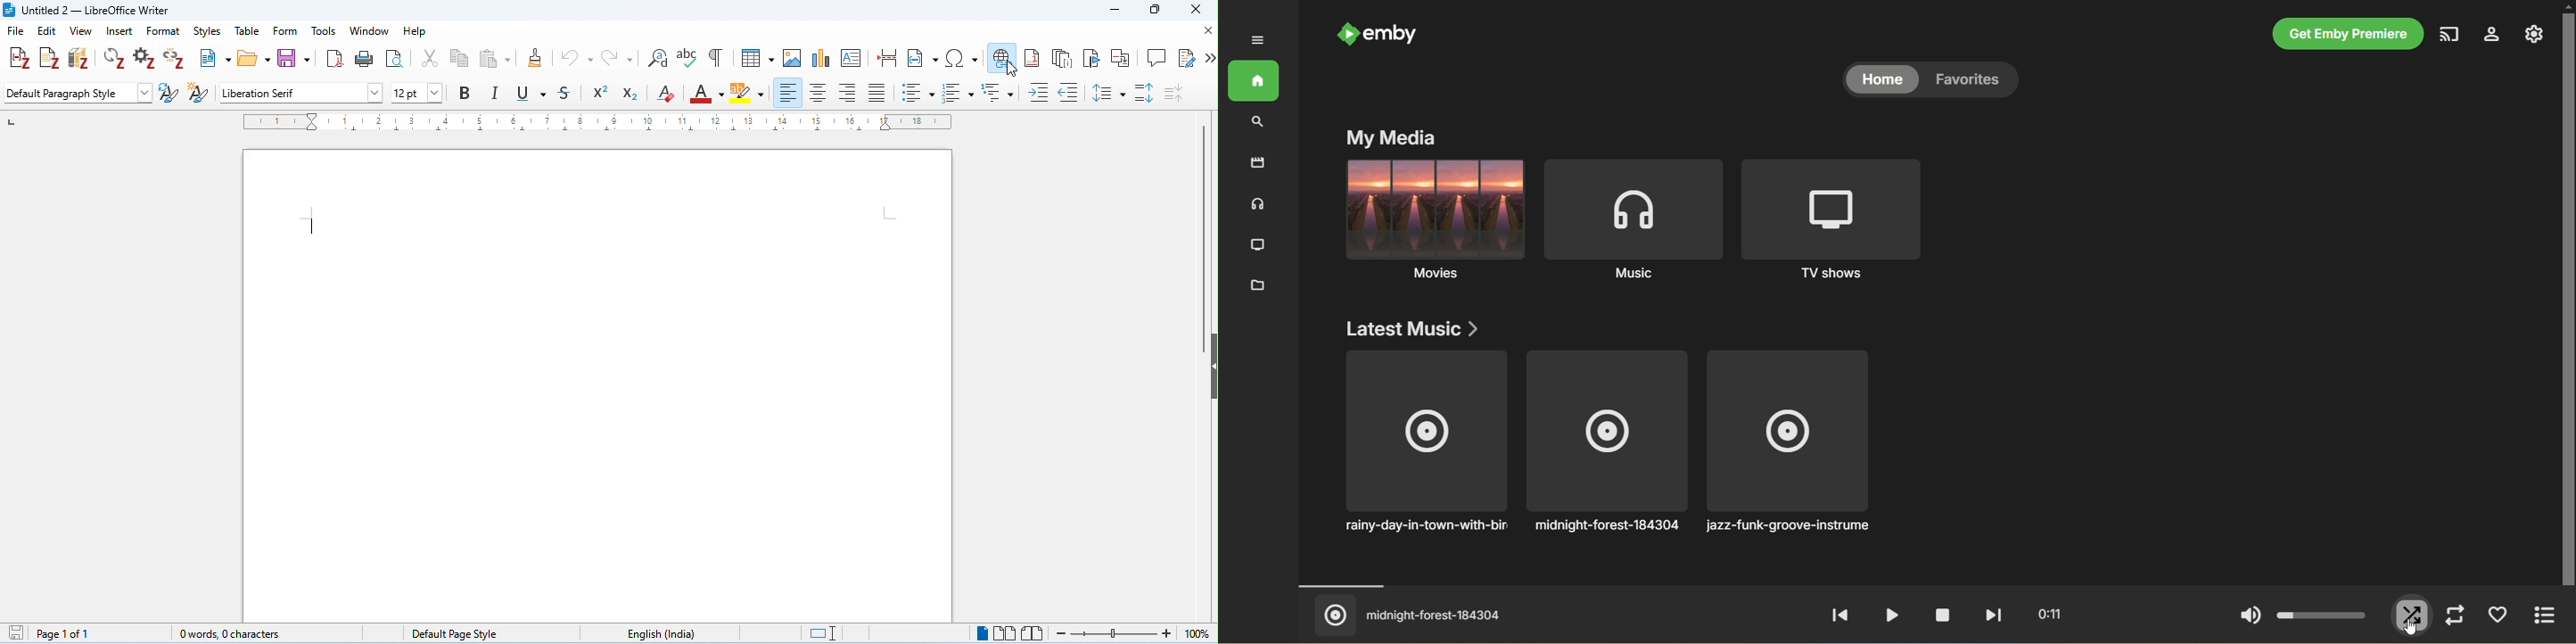 Image resolution: width=2576 pixels, height=644 pixels. I want to click on cursor, so click(1011, 69).